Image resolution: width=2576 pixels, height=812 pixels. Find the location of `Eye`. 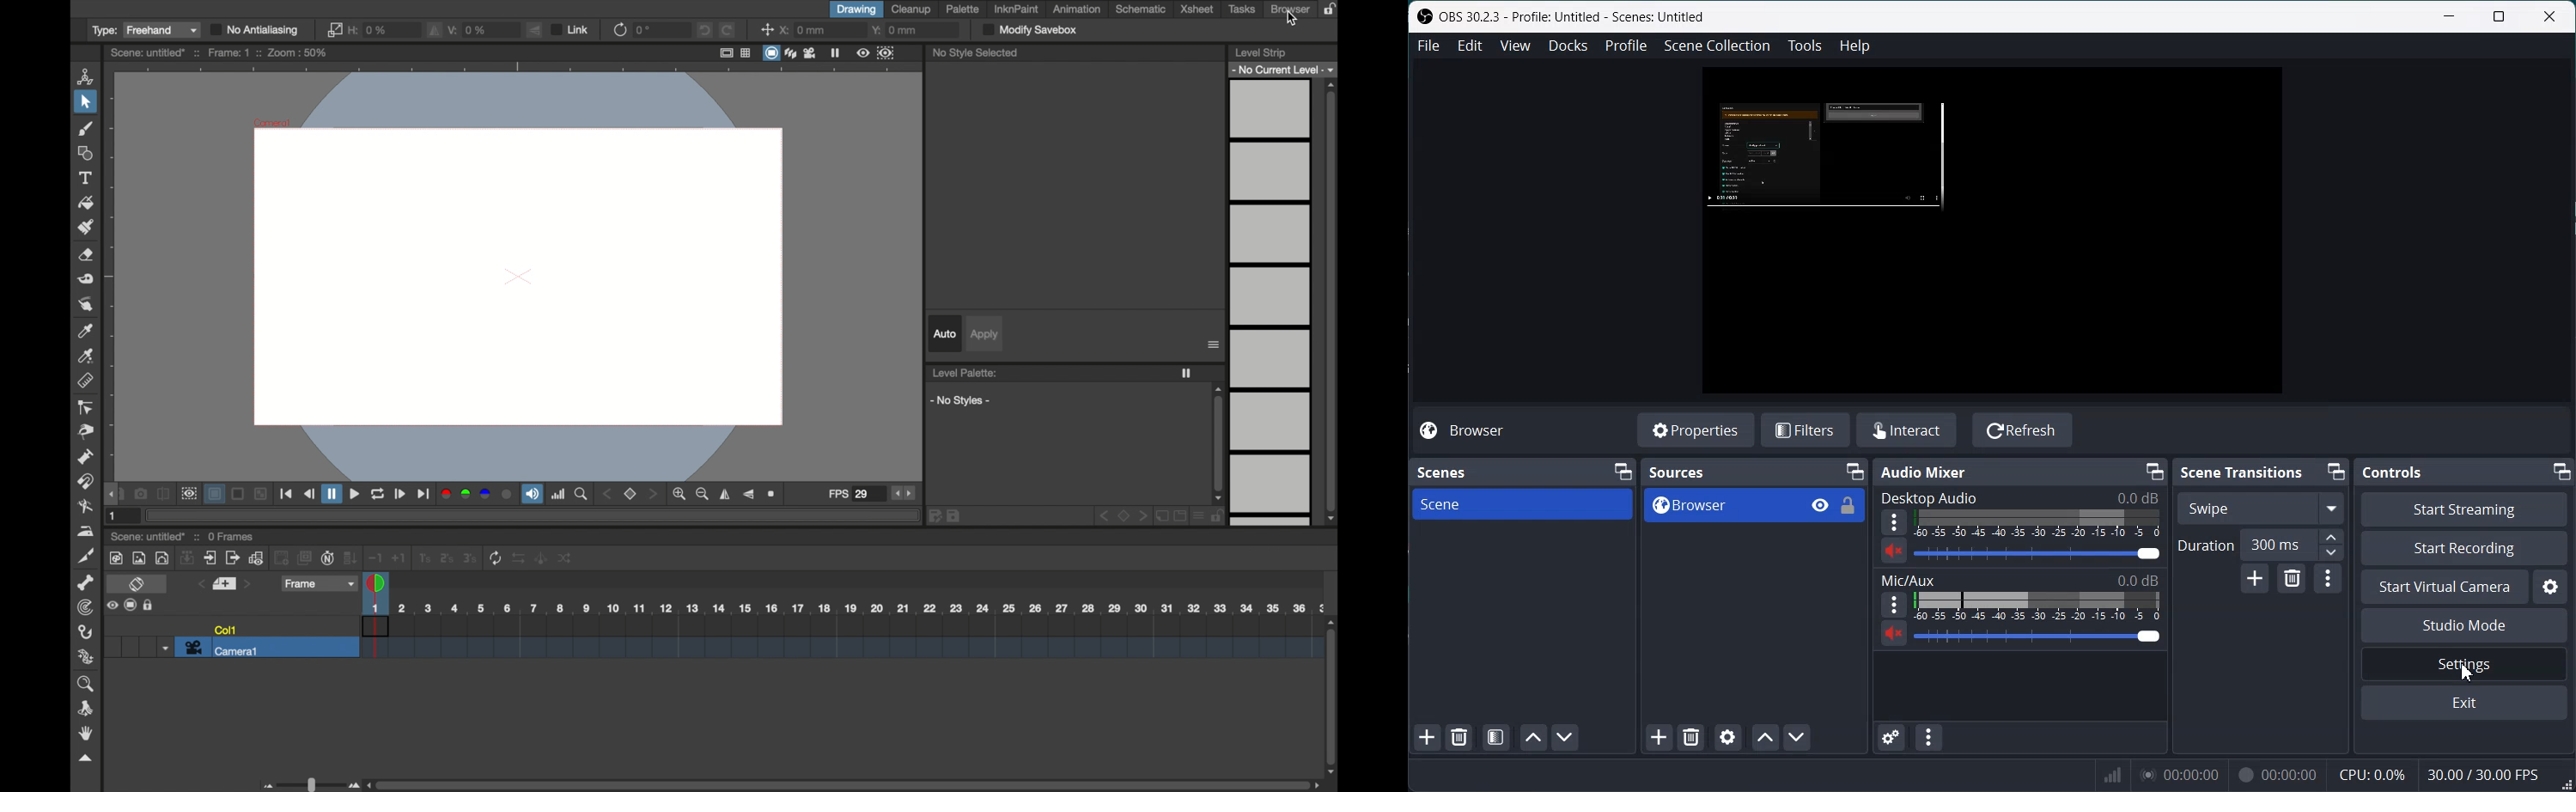

Eye is located at coordinates (1822, 505).